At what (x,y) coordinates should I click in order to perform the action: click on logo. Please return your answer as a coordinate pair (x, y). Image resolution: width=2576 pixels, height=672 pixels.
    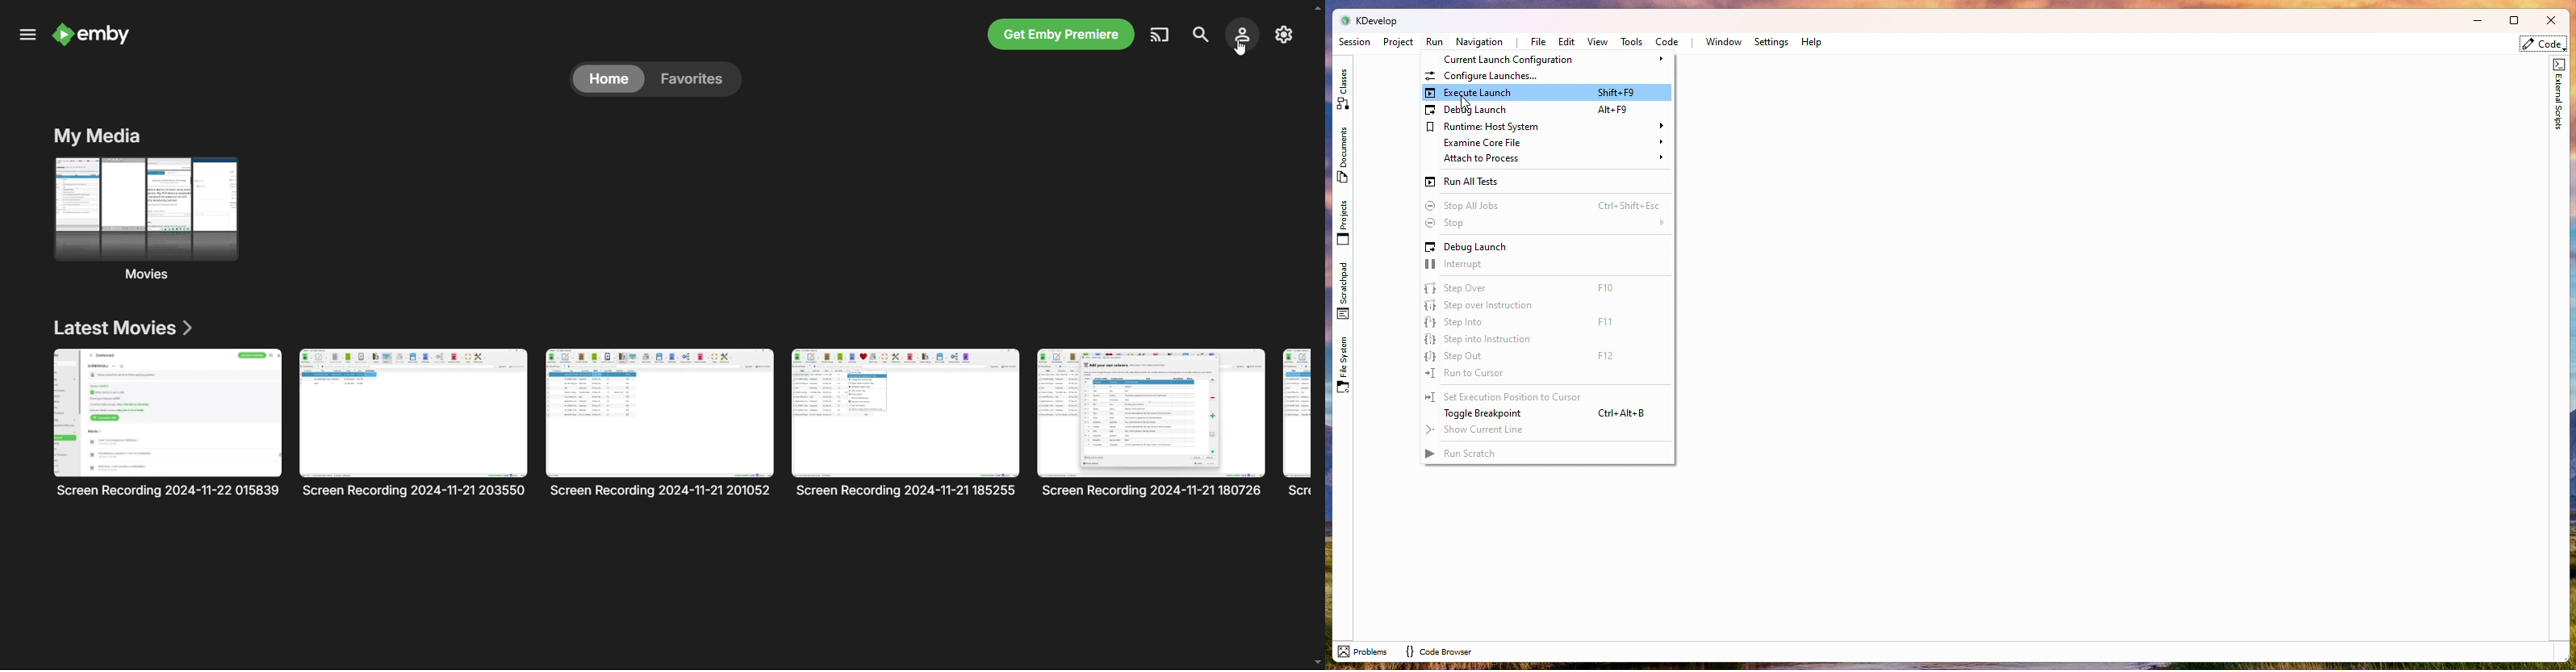
    Looking at the image, I should click on (93, 35).